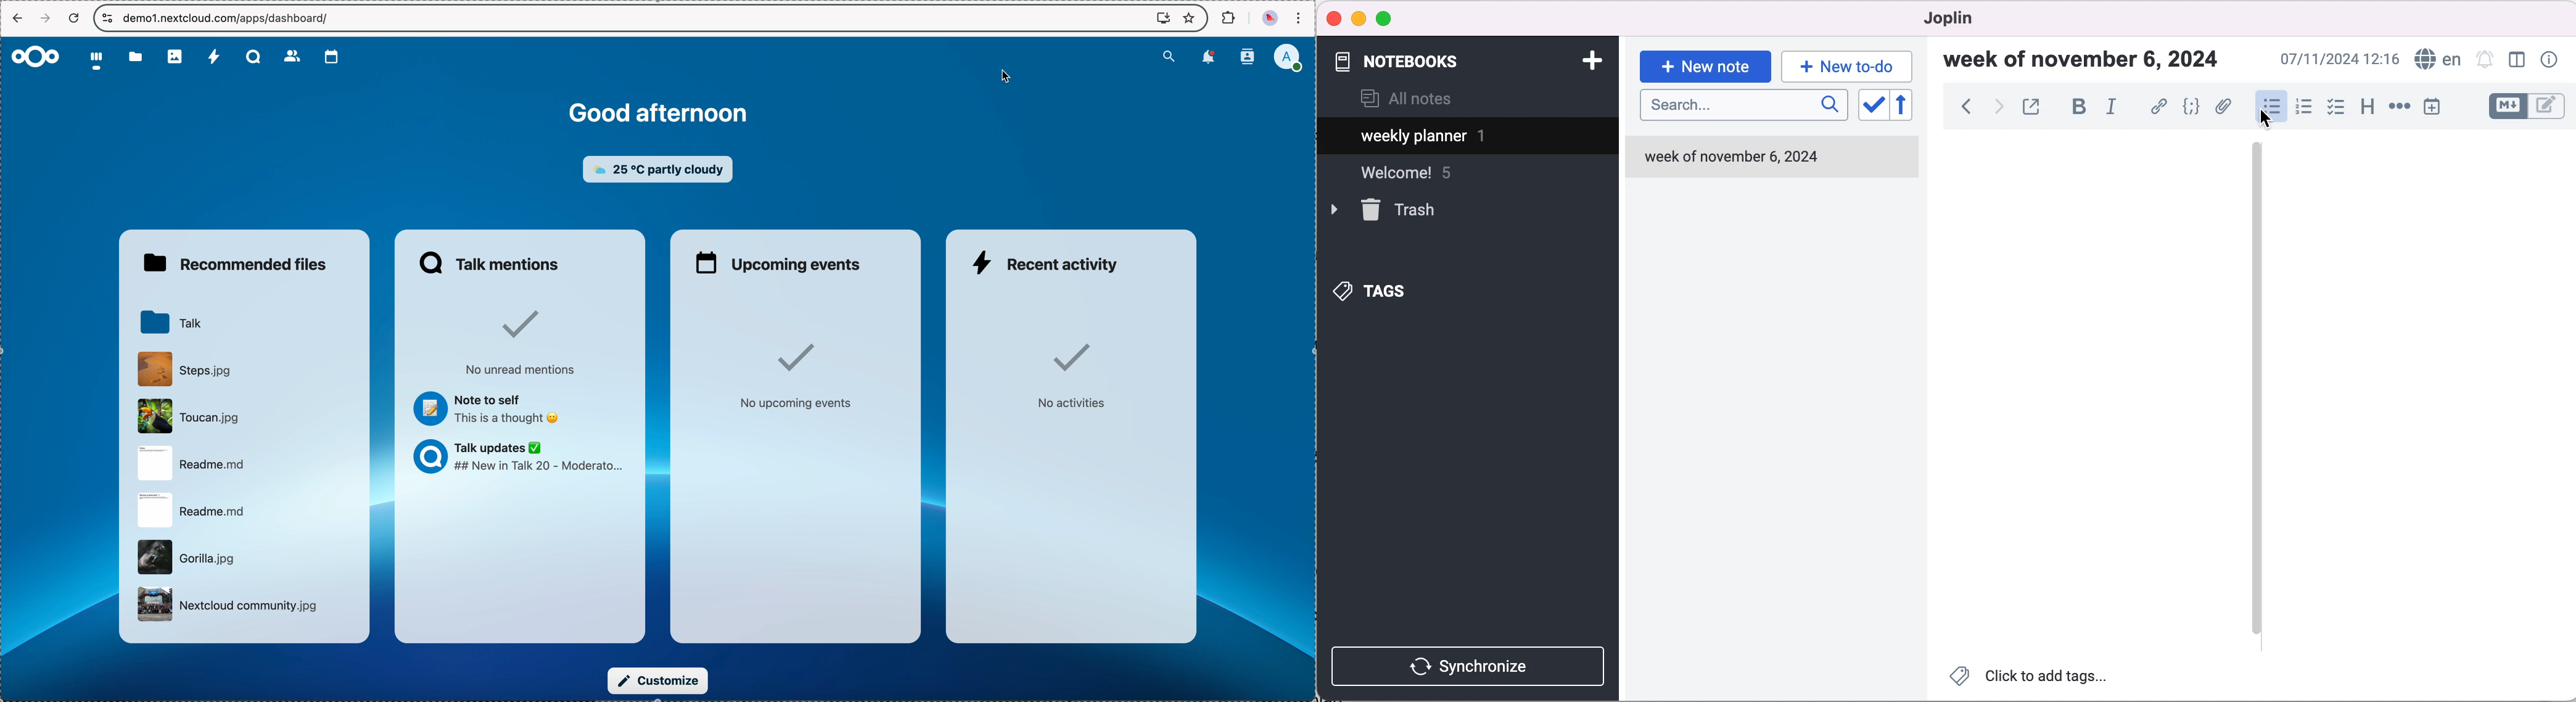 The height and width of the screenshot is (728, 2576). I want to click on italic, so click(2116, 106).